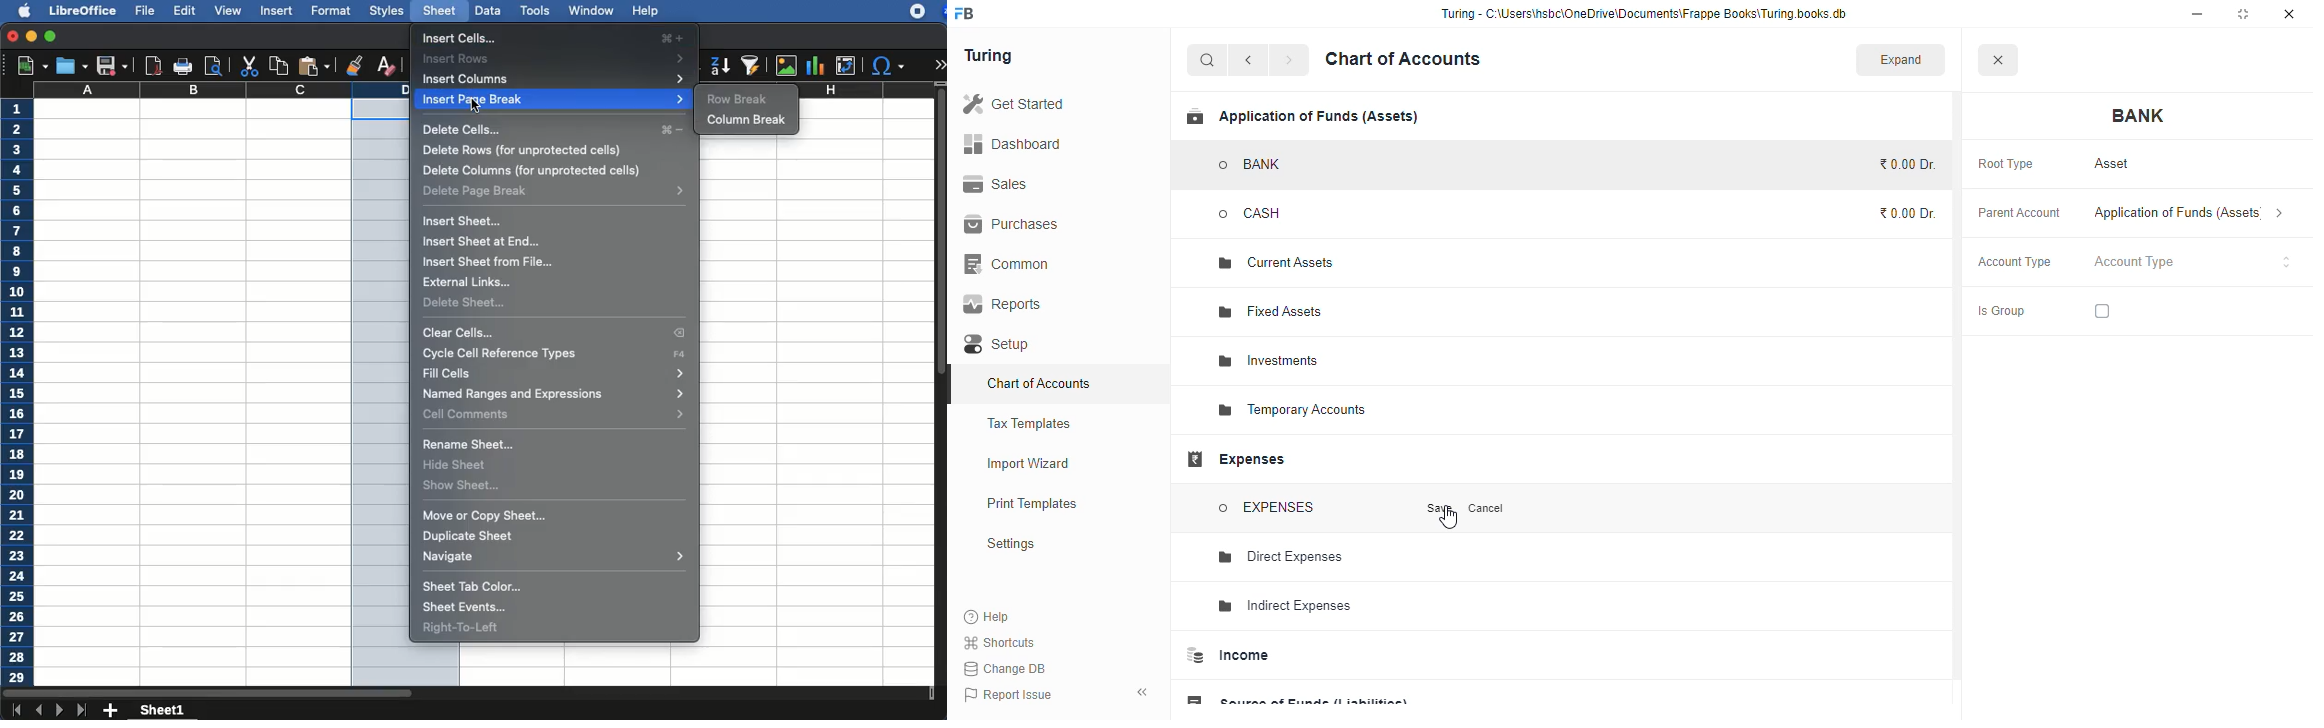  What do you see at coordinates (2001, 312) in the screenshot?
I see `is group` at bounding box center [2001, 312].